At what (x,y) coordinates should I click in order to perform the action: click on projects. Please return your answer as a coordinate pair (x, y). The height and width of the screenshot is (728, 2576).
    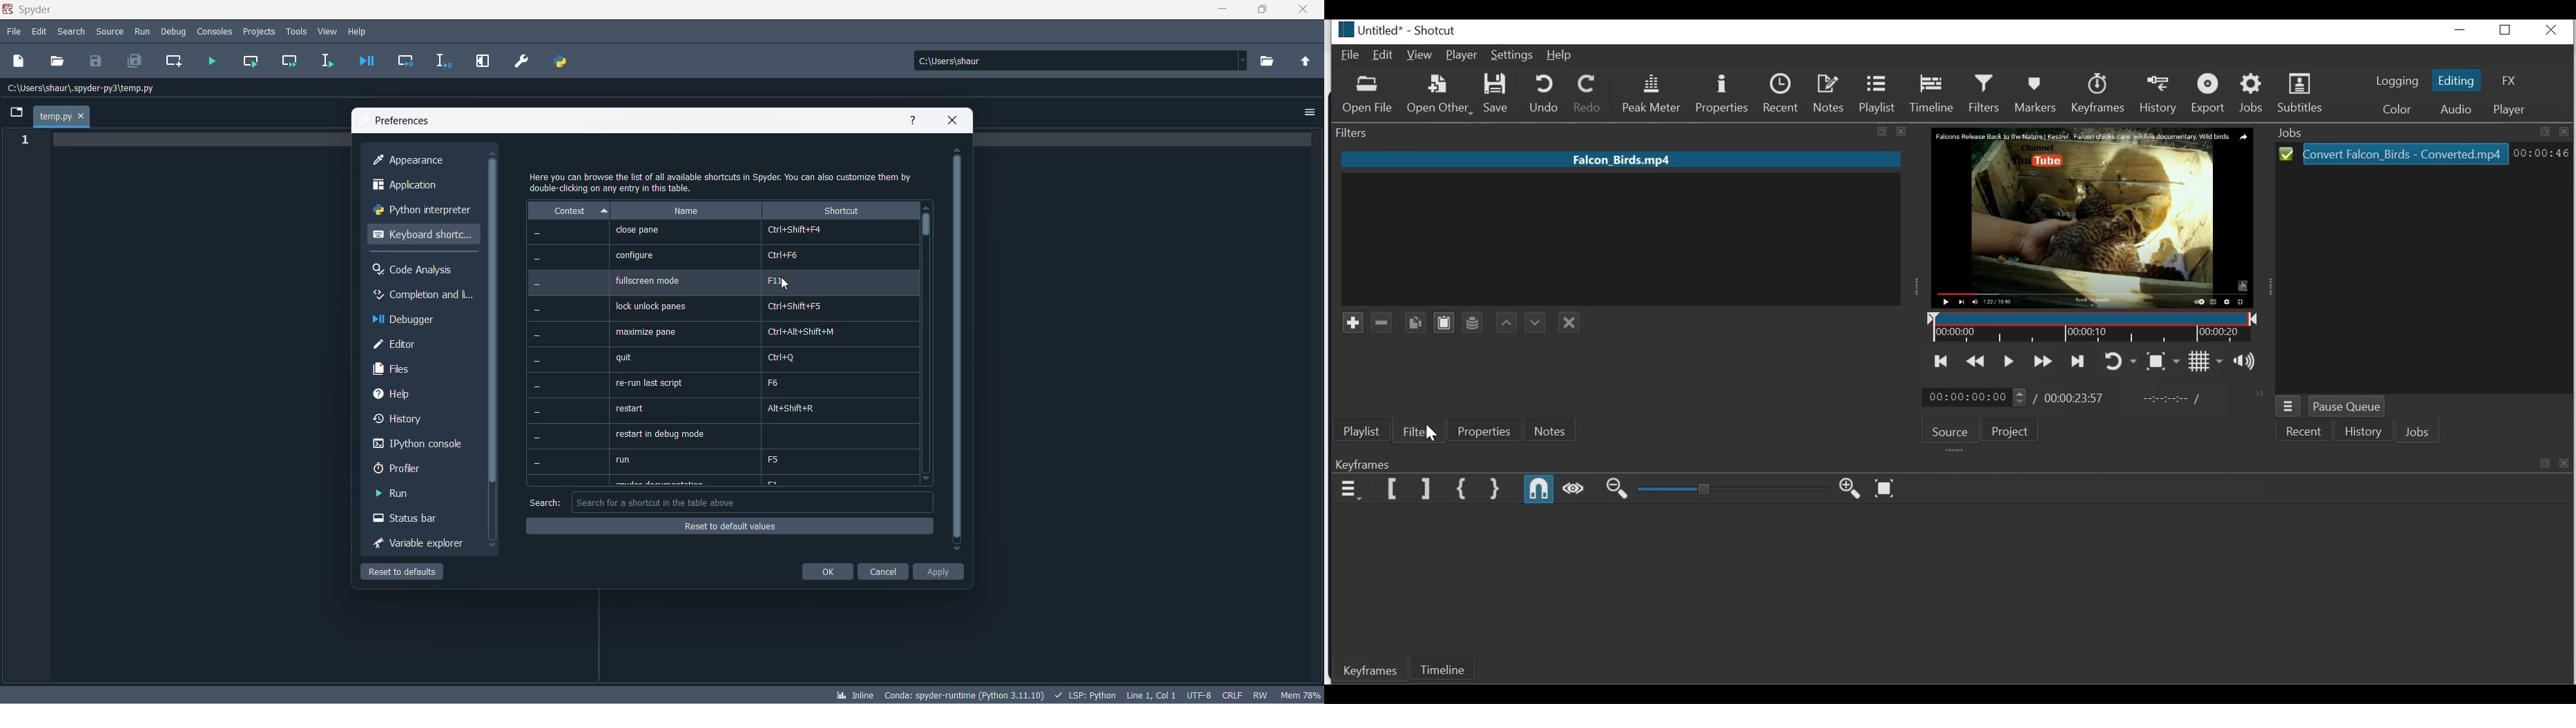
    Looking at the image, I should click on (260, 30).